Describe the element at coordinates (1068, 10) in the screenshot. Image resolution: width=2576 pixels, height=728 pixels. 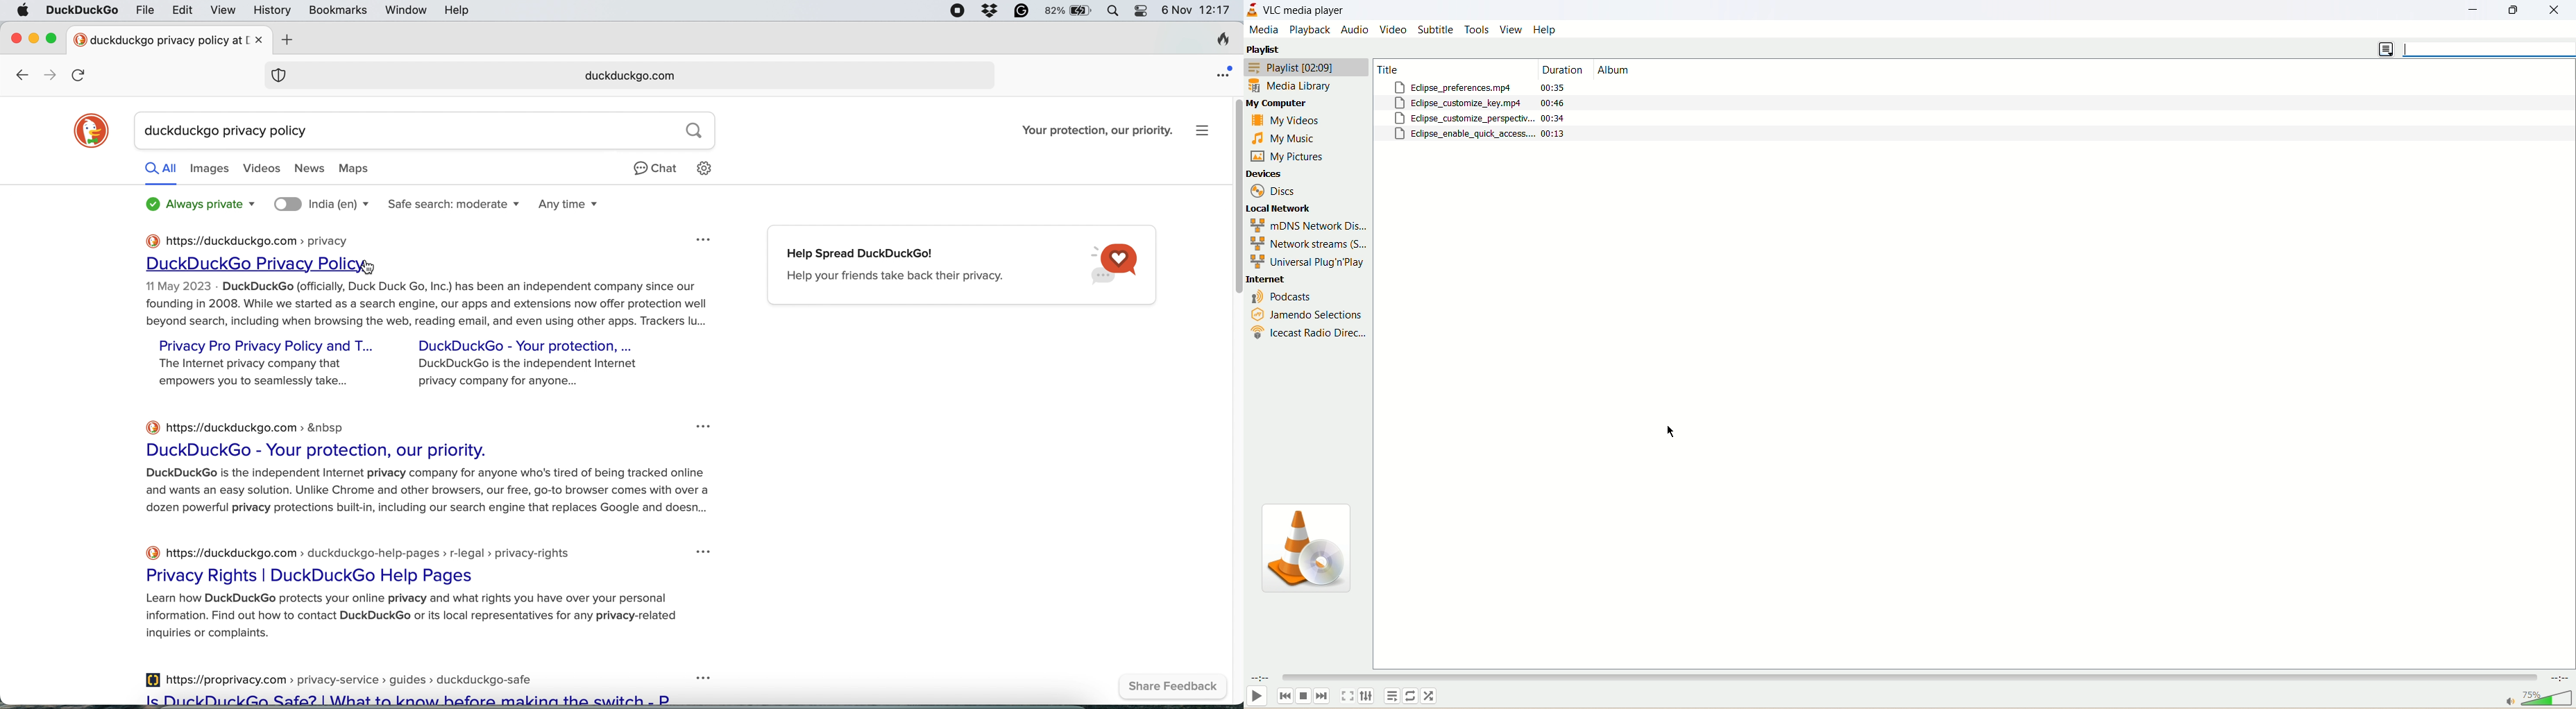
I see `battery` at that location.